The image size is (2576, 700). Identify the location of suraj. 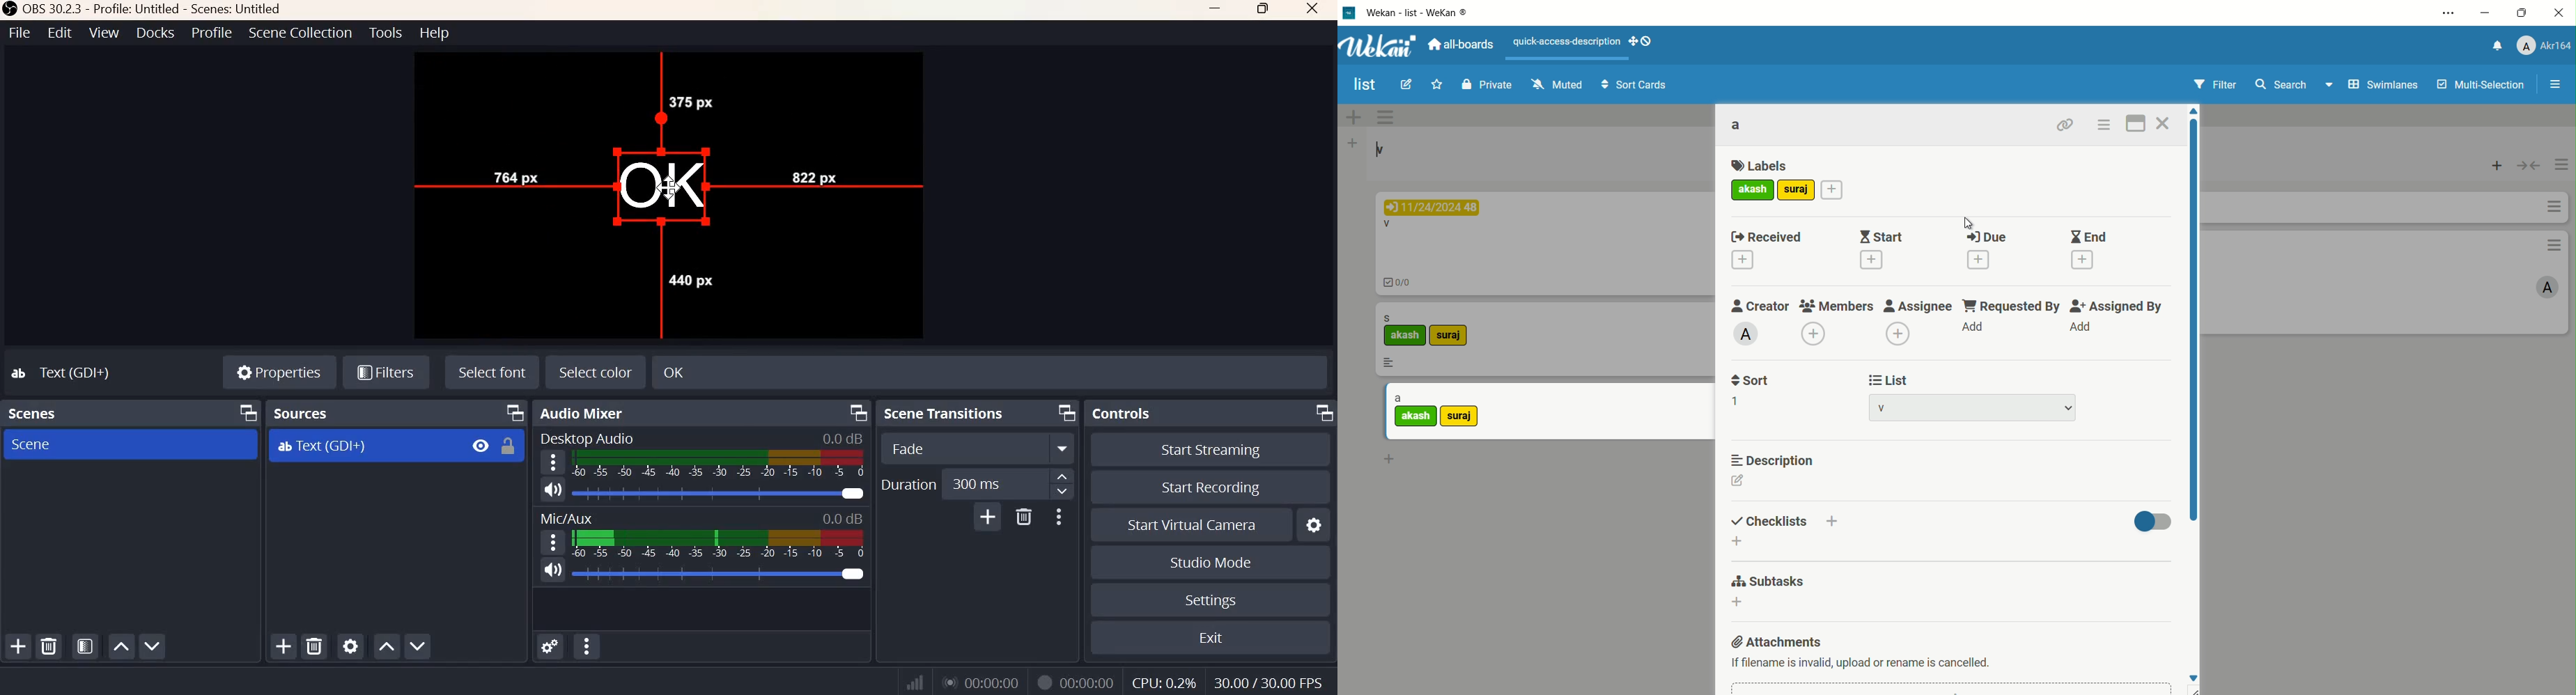
(1458, 416).